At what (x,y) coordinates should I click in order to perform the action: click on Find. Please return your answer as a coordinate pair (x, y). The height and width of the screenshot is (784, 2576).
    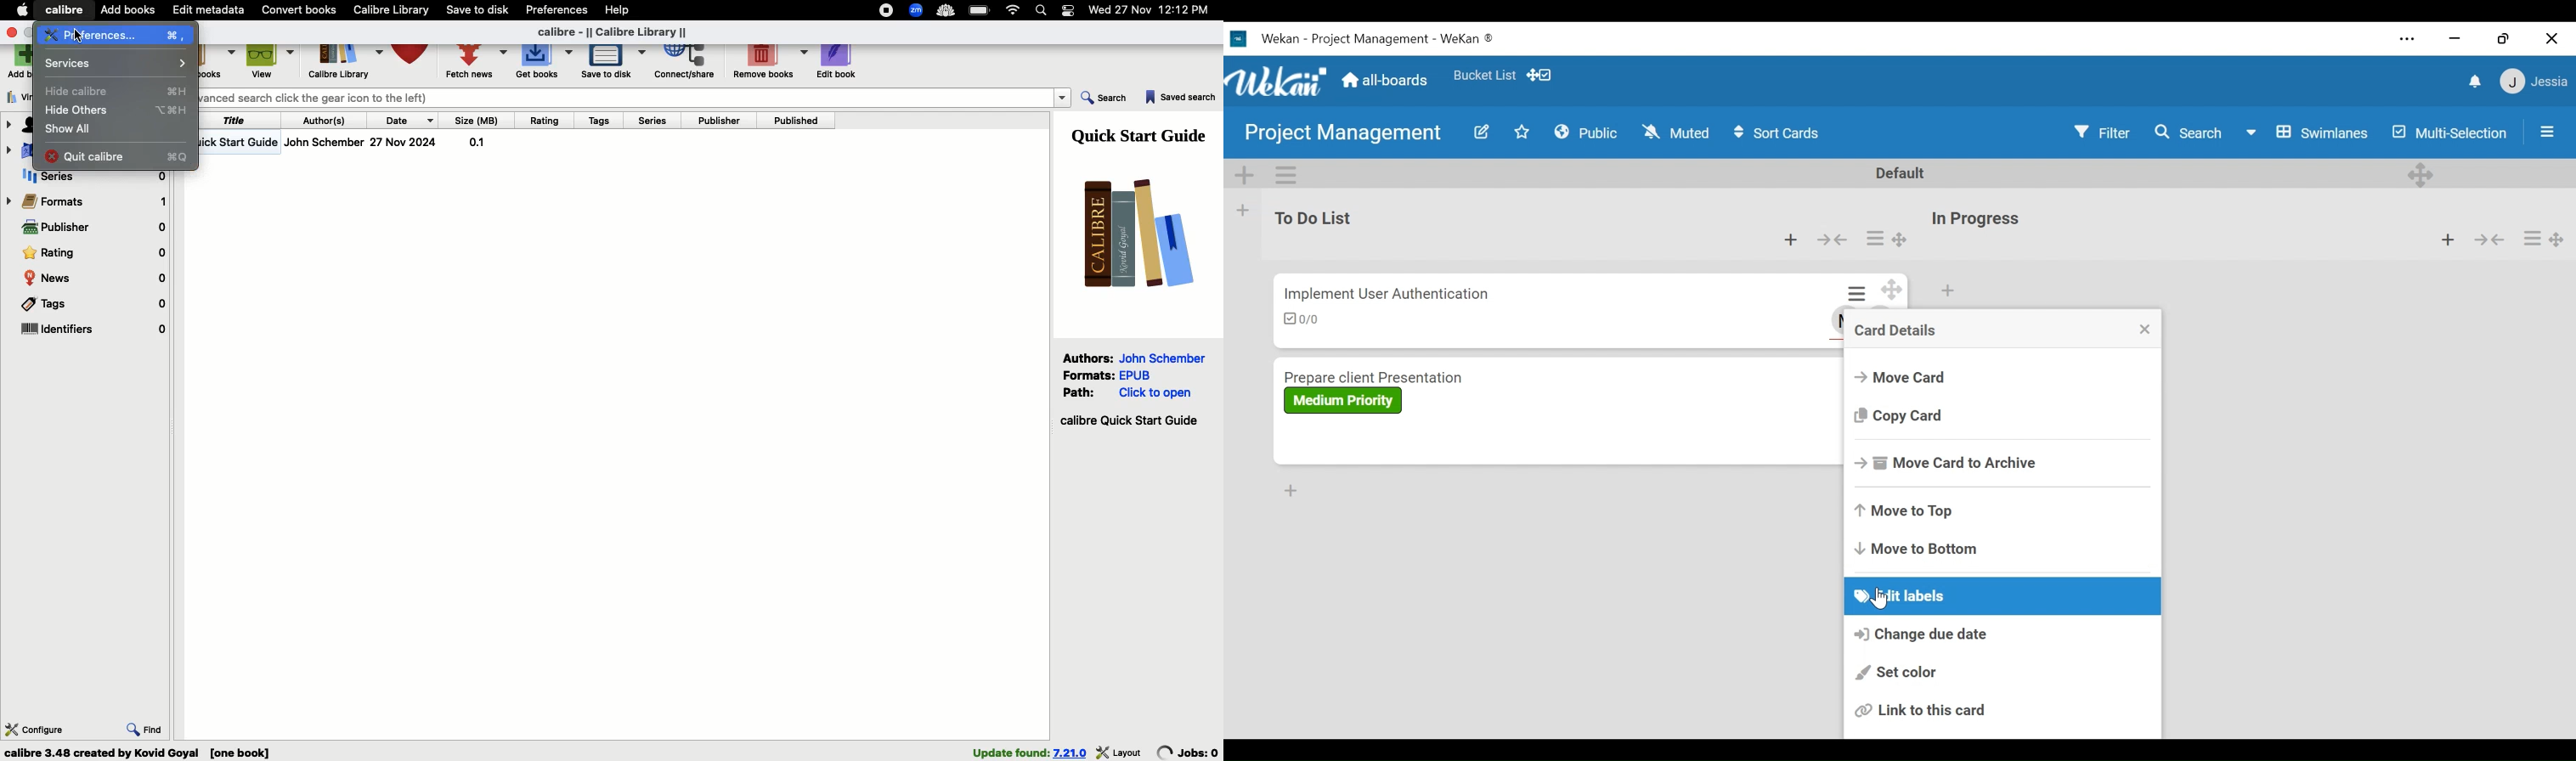
    Looking at the image, I should click on (145, 727).